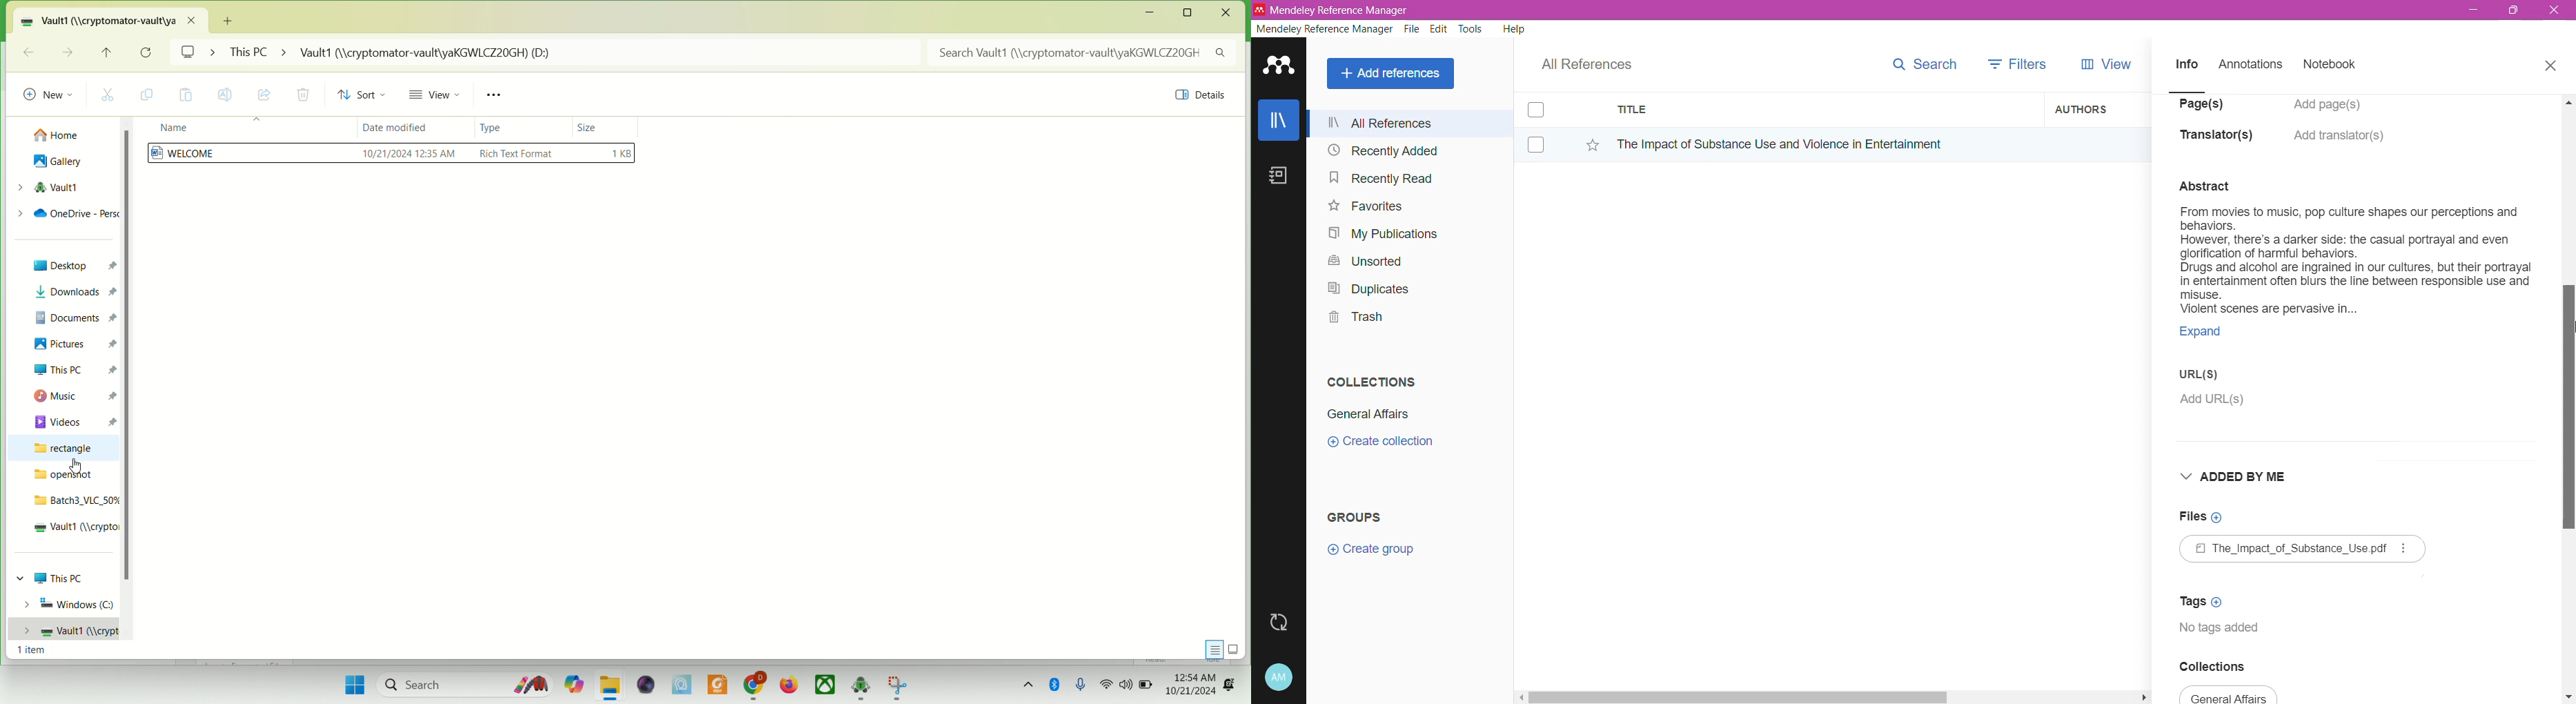 Image resolution: width=2576 pixels, height=728 pixels. What do you see at coordinates (234, 16) in the screenshot?
I see `Add` at bounding box center [234, 16].